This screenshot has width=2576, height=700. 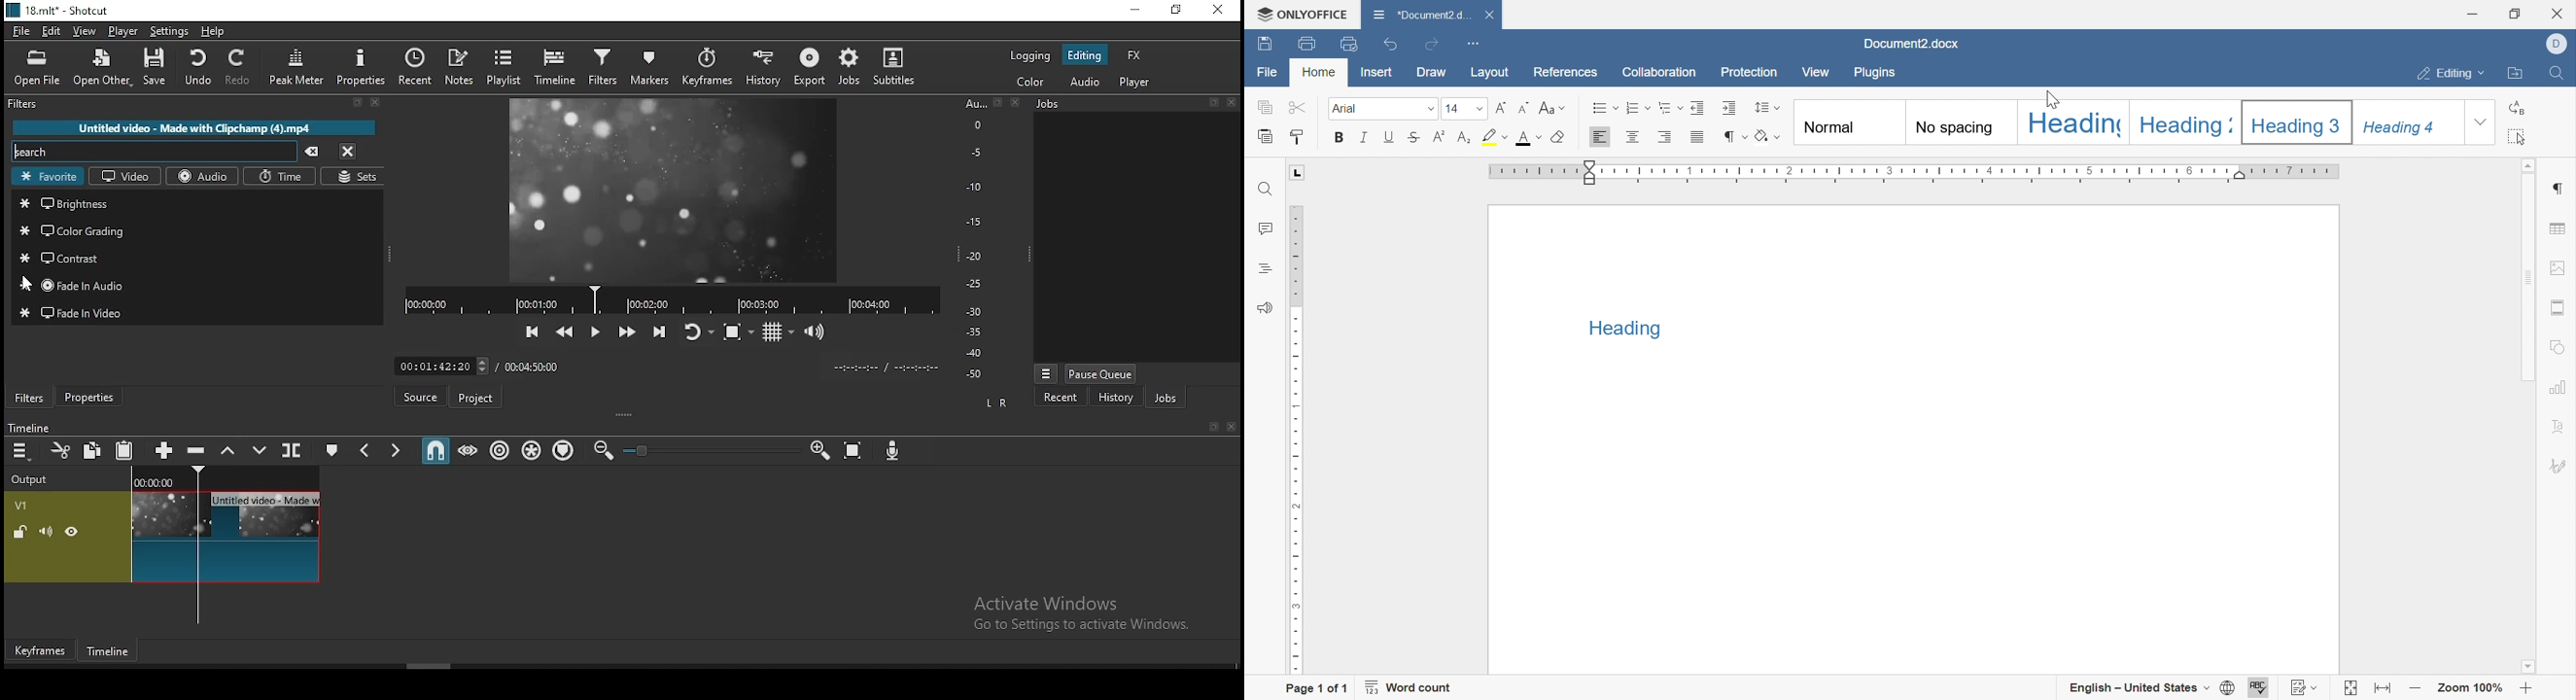 I want to click on Bullets, so click(x=1603, y=108).